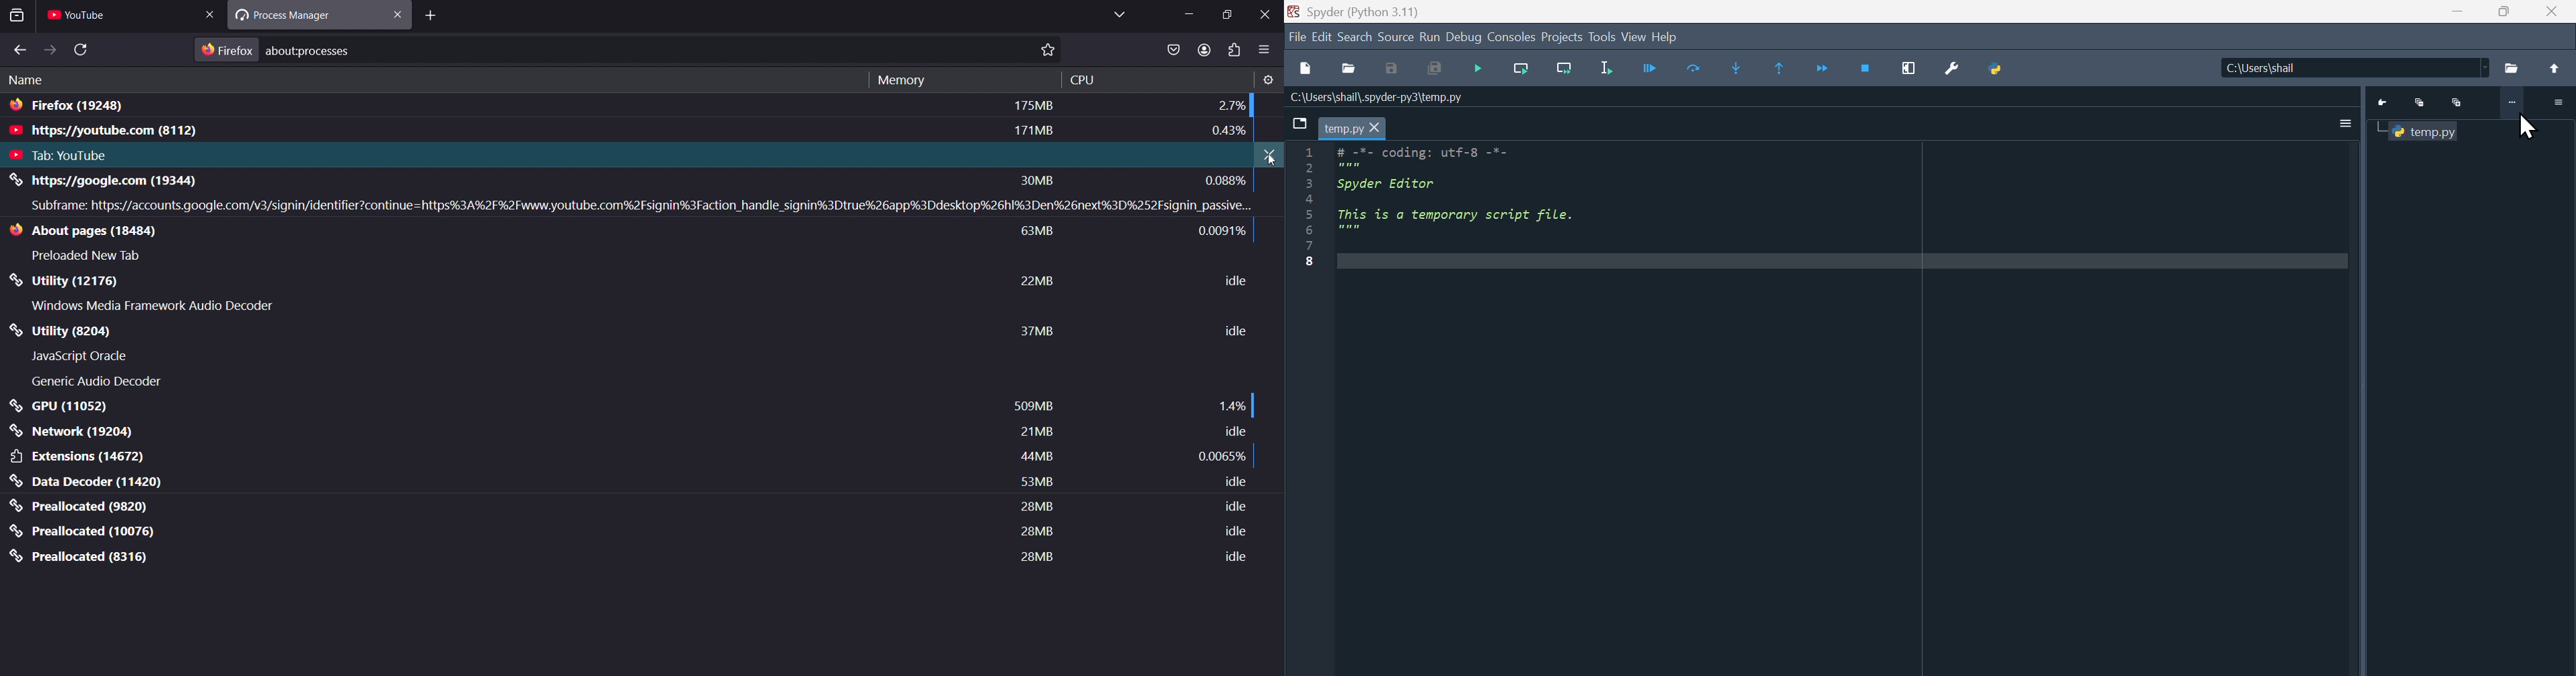 The height and width of the screenshot is (700, 2576). What do you see at coordinates (1297, 38) in the screenshot?
I see `file` at bounding box center [1297, 38].